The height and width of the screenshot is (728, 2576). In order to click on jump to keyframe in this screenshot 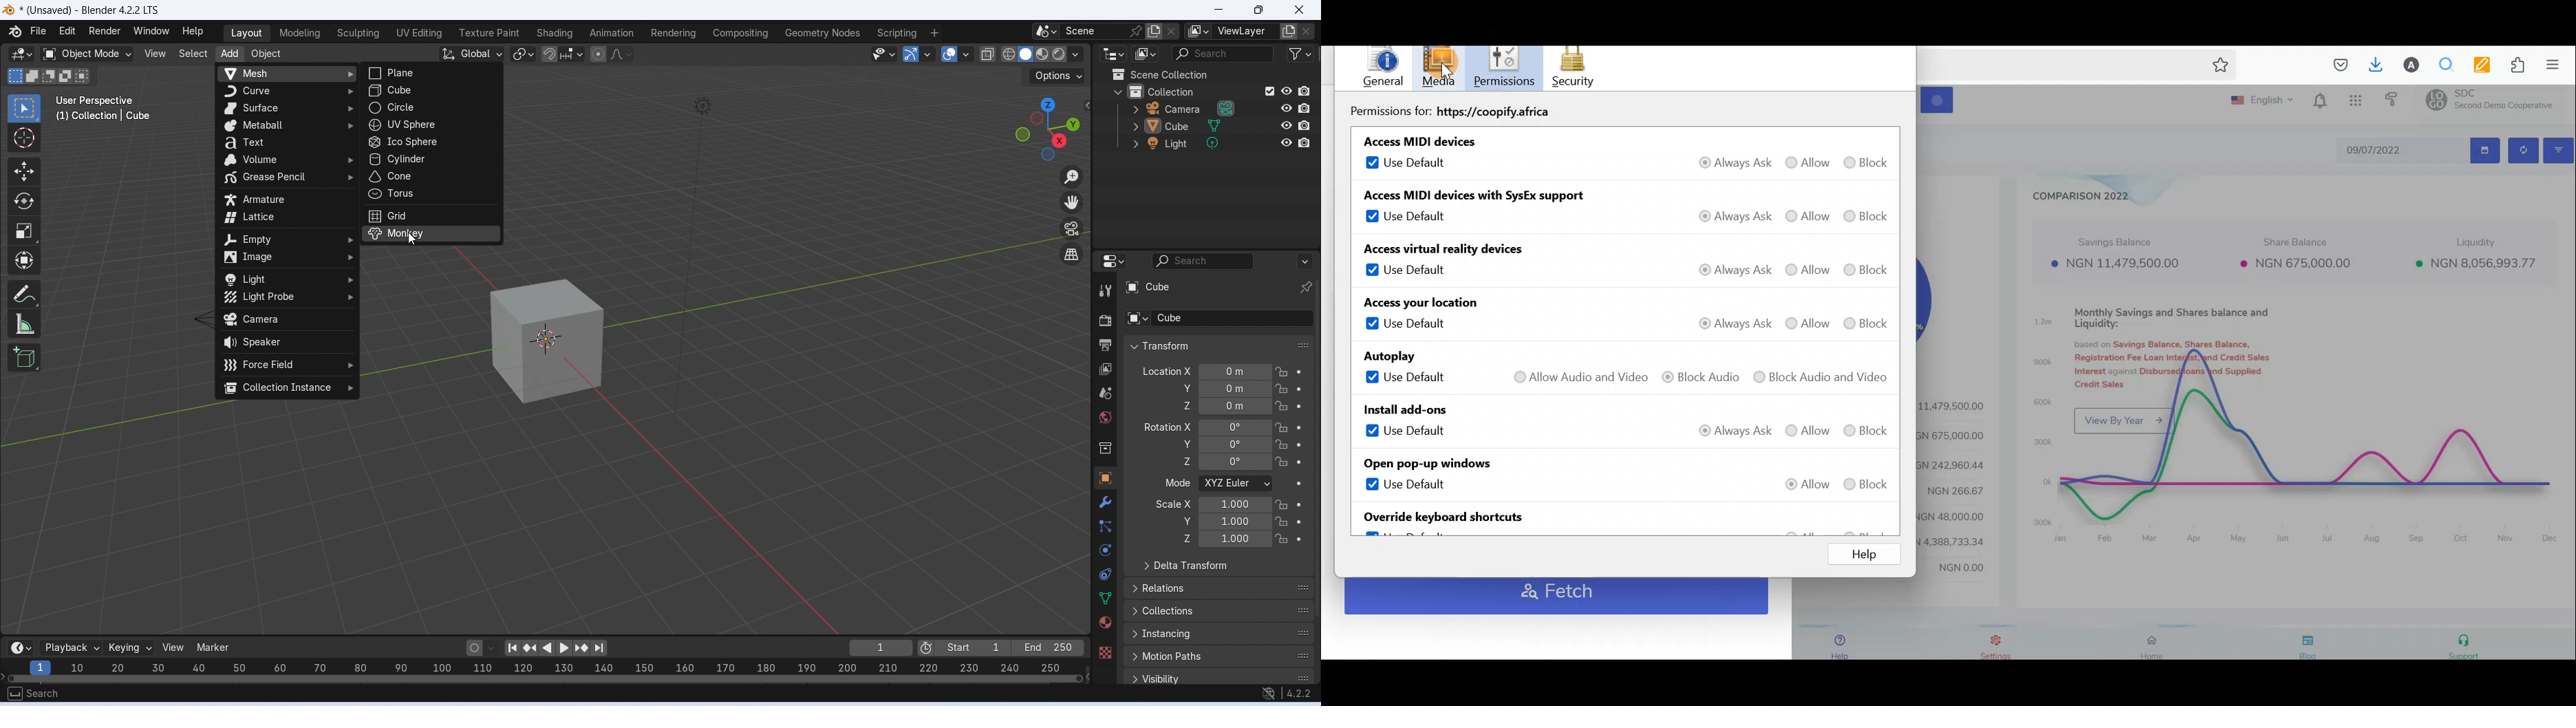, I will do `click(583, 648)`.